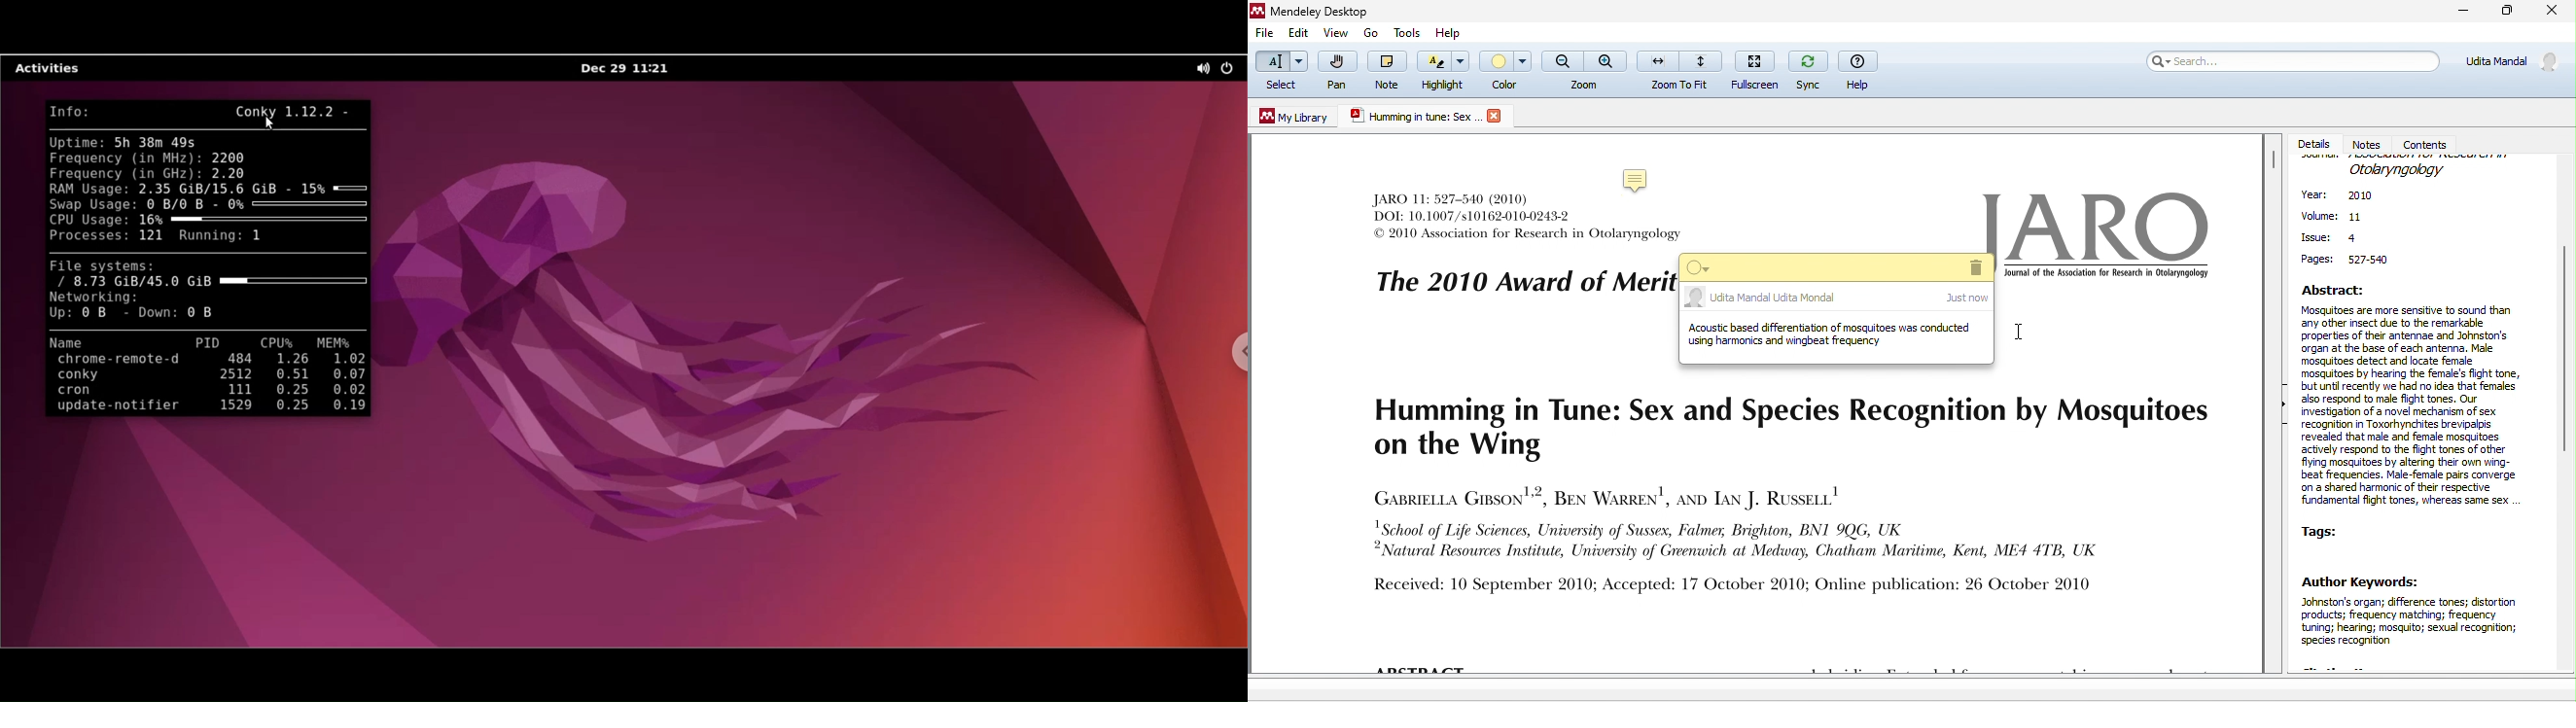  What do you see at coordinates (1833, 298) in the screenshot?
I see `udita mandal ` at bounding box center [1833, 298].